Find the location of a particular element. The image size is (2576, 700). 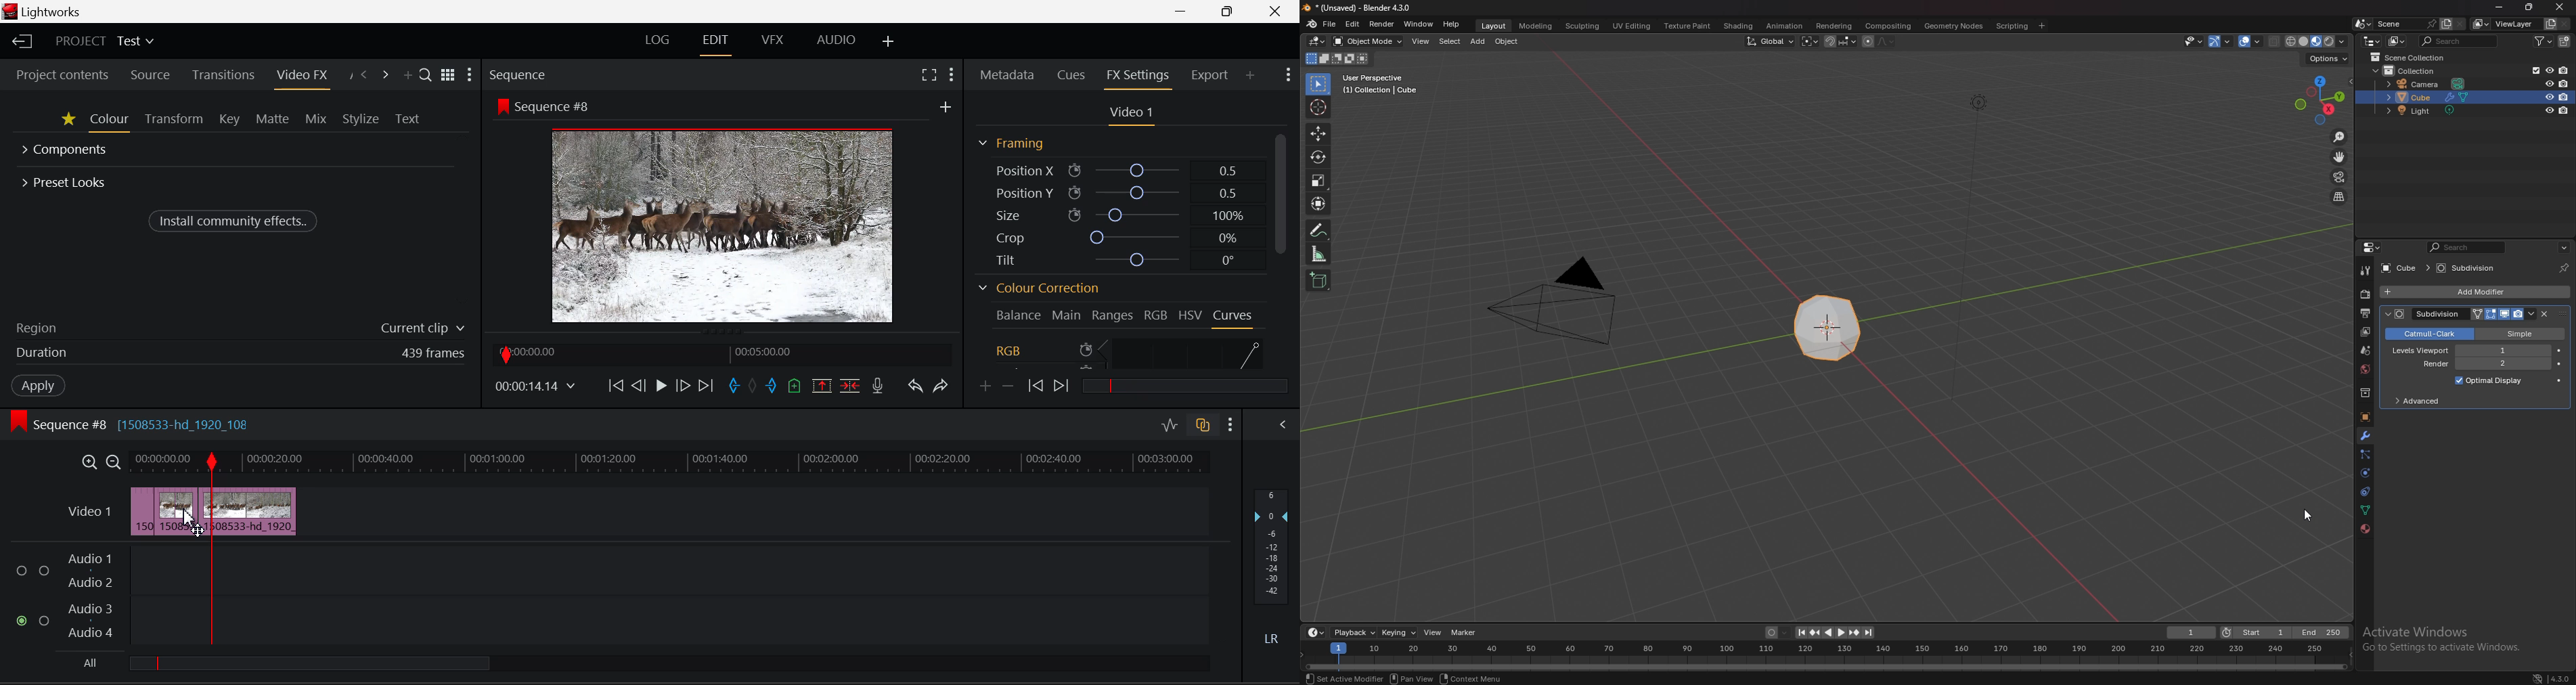

Scroll Bar is located at coordinates (1284, 252).